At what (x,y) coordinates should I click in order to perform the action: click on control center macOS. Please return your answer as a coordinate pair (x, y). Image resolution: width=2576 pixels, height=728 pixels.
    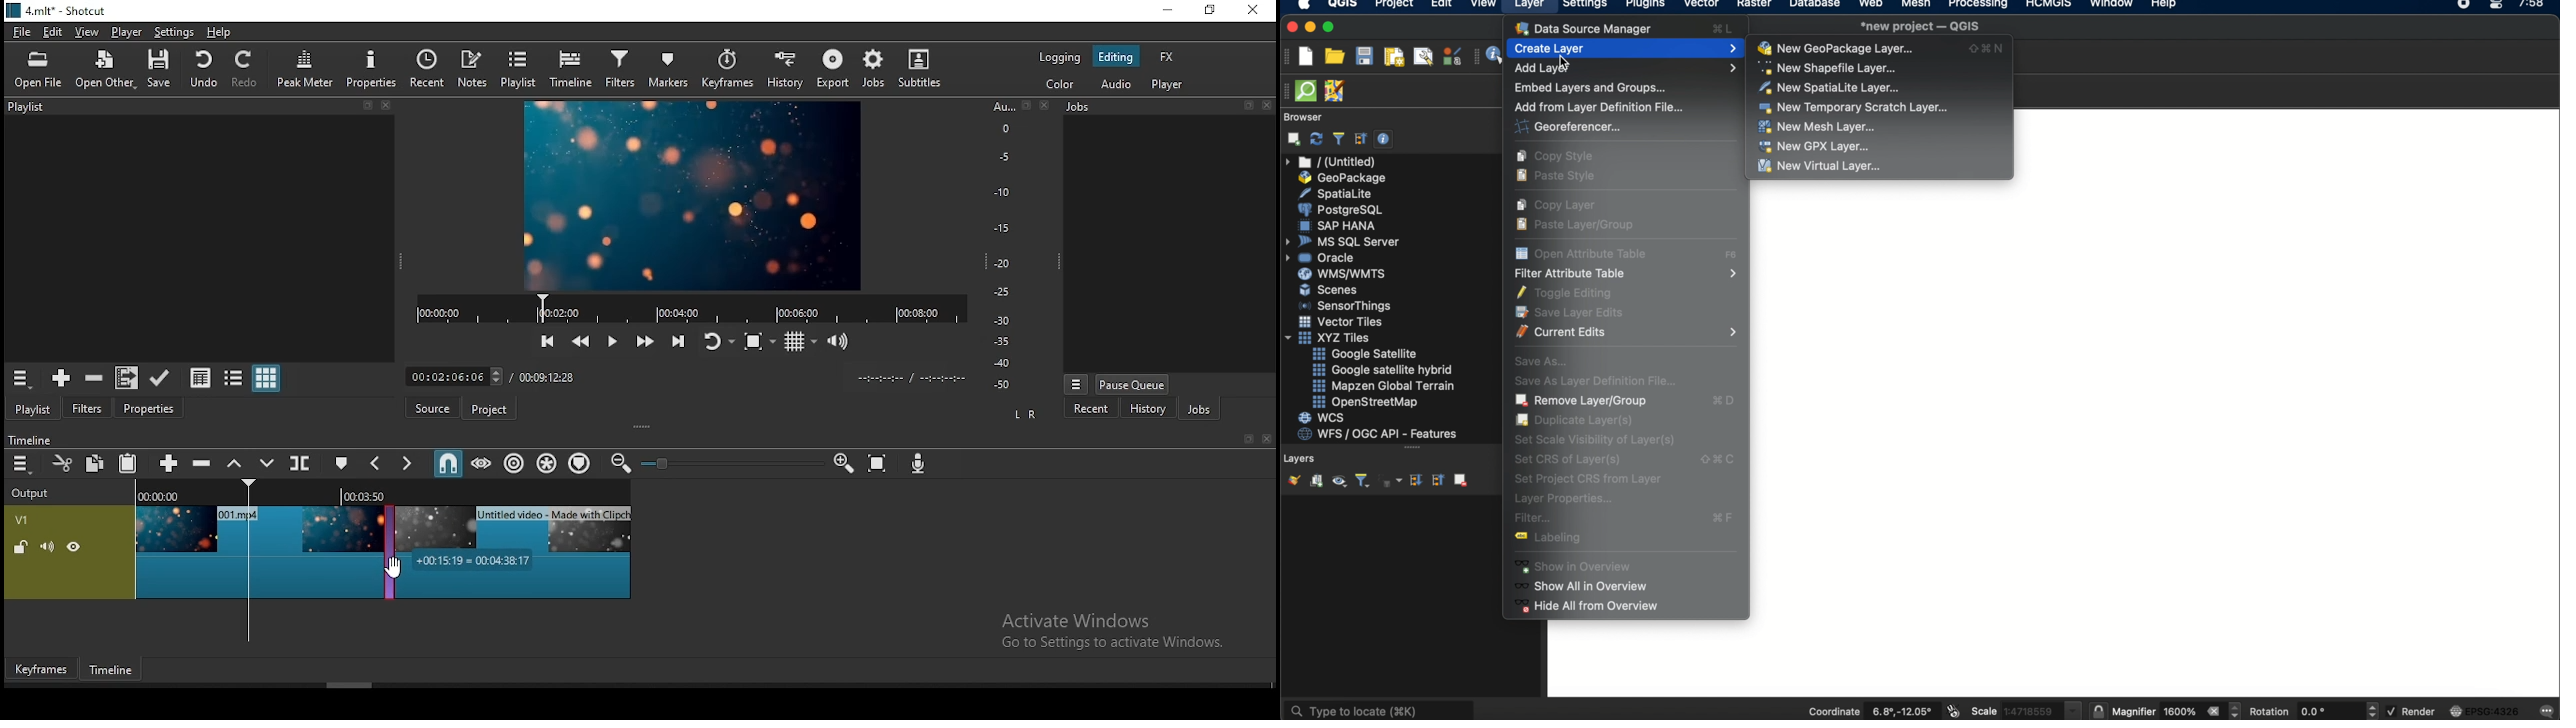
    Looking at the image, I should click on (2495, 6).